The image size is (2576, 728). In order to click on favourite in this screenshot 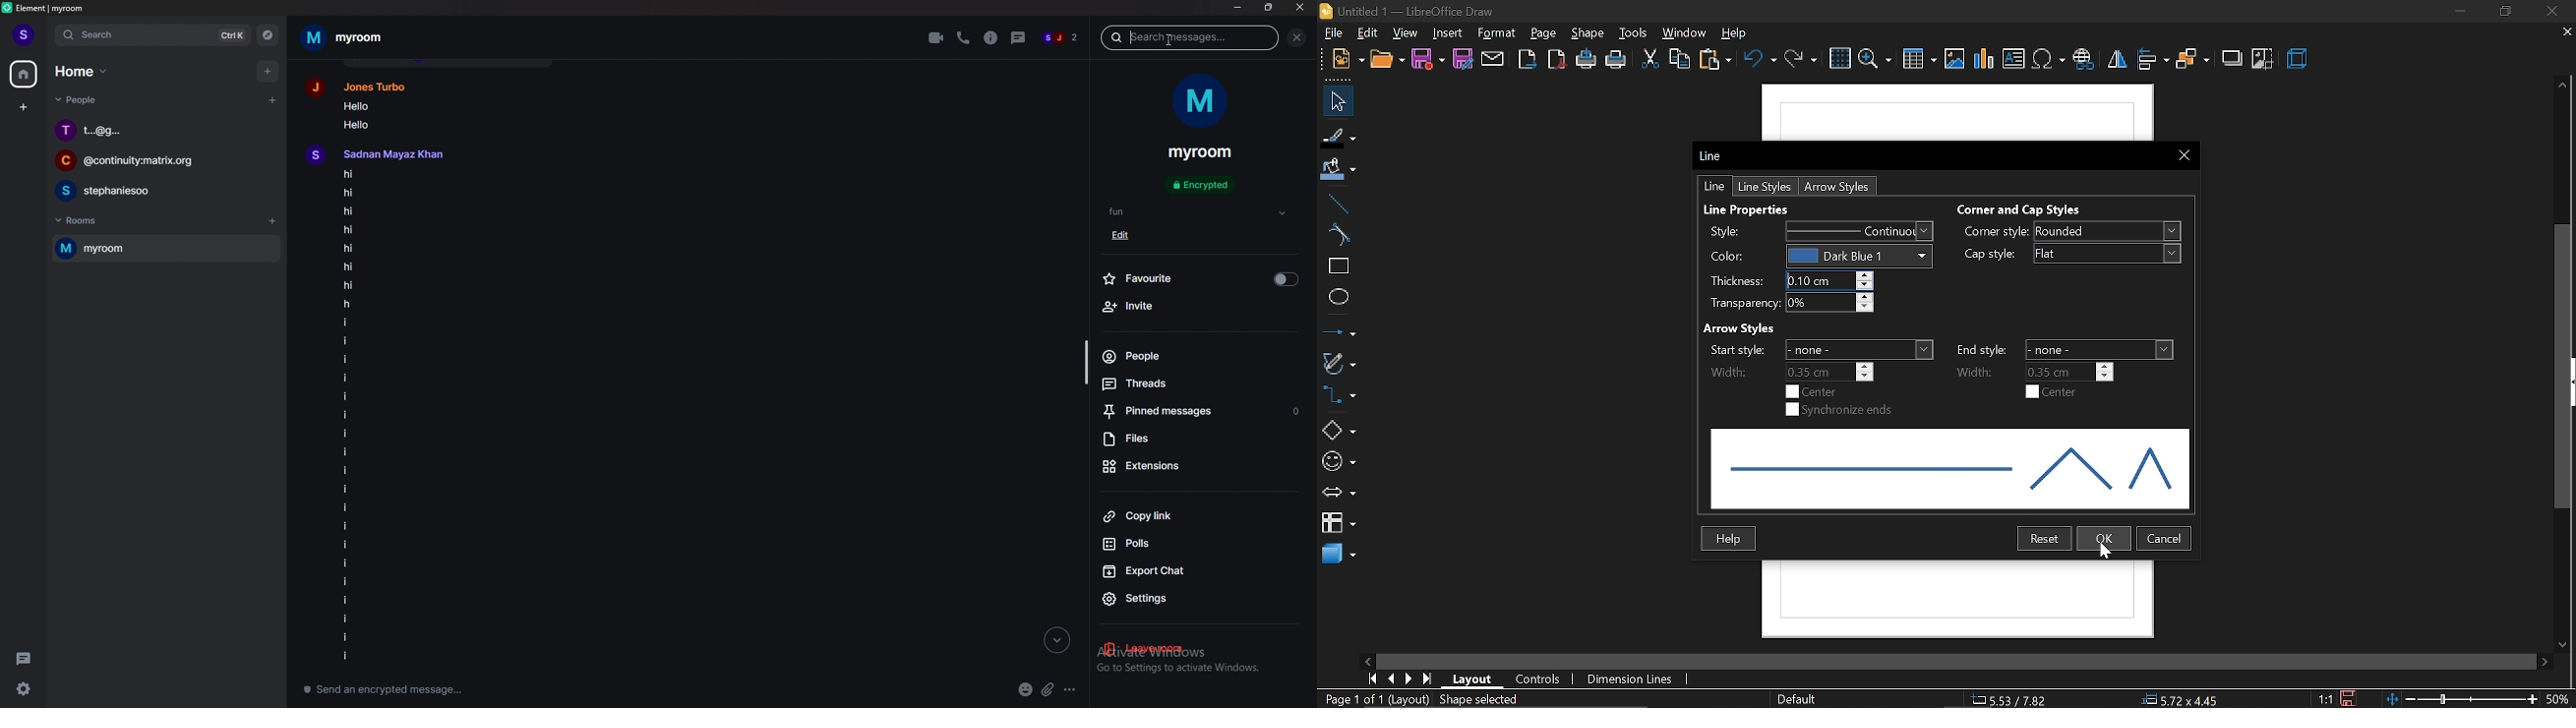, I will do `click(1202, 279)`.